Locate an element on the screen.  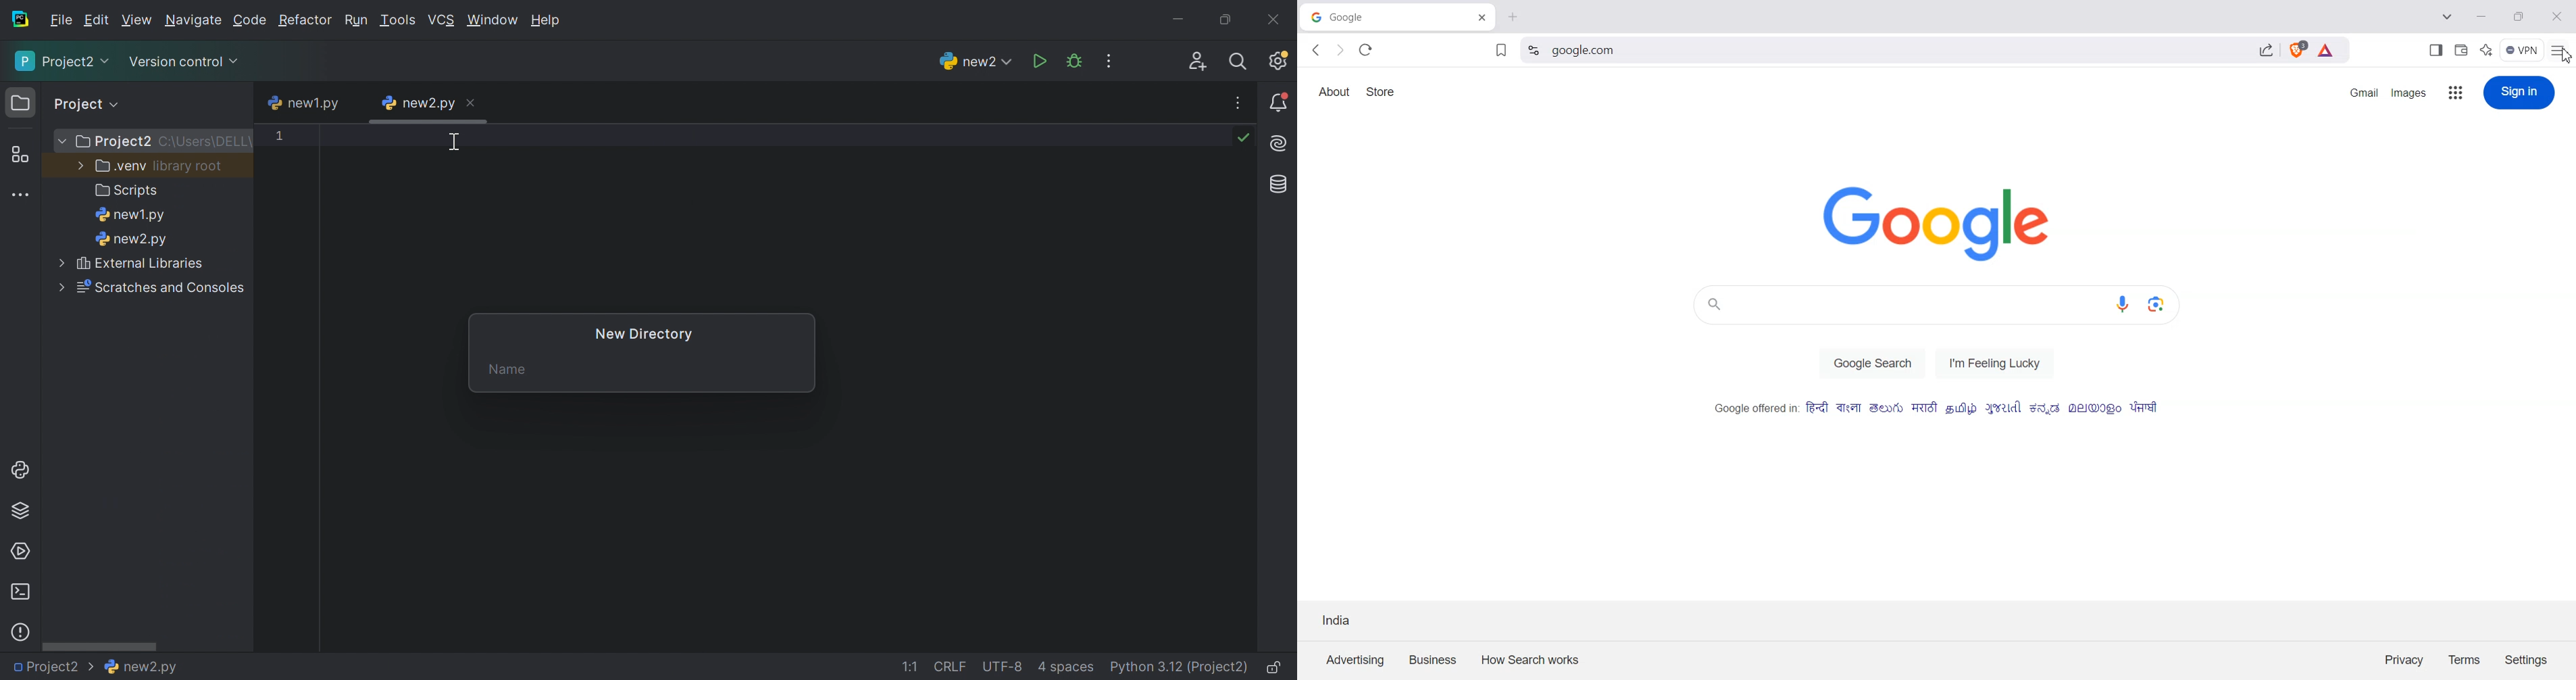
About is located at coordinates (1334, 92).